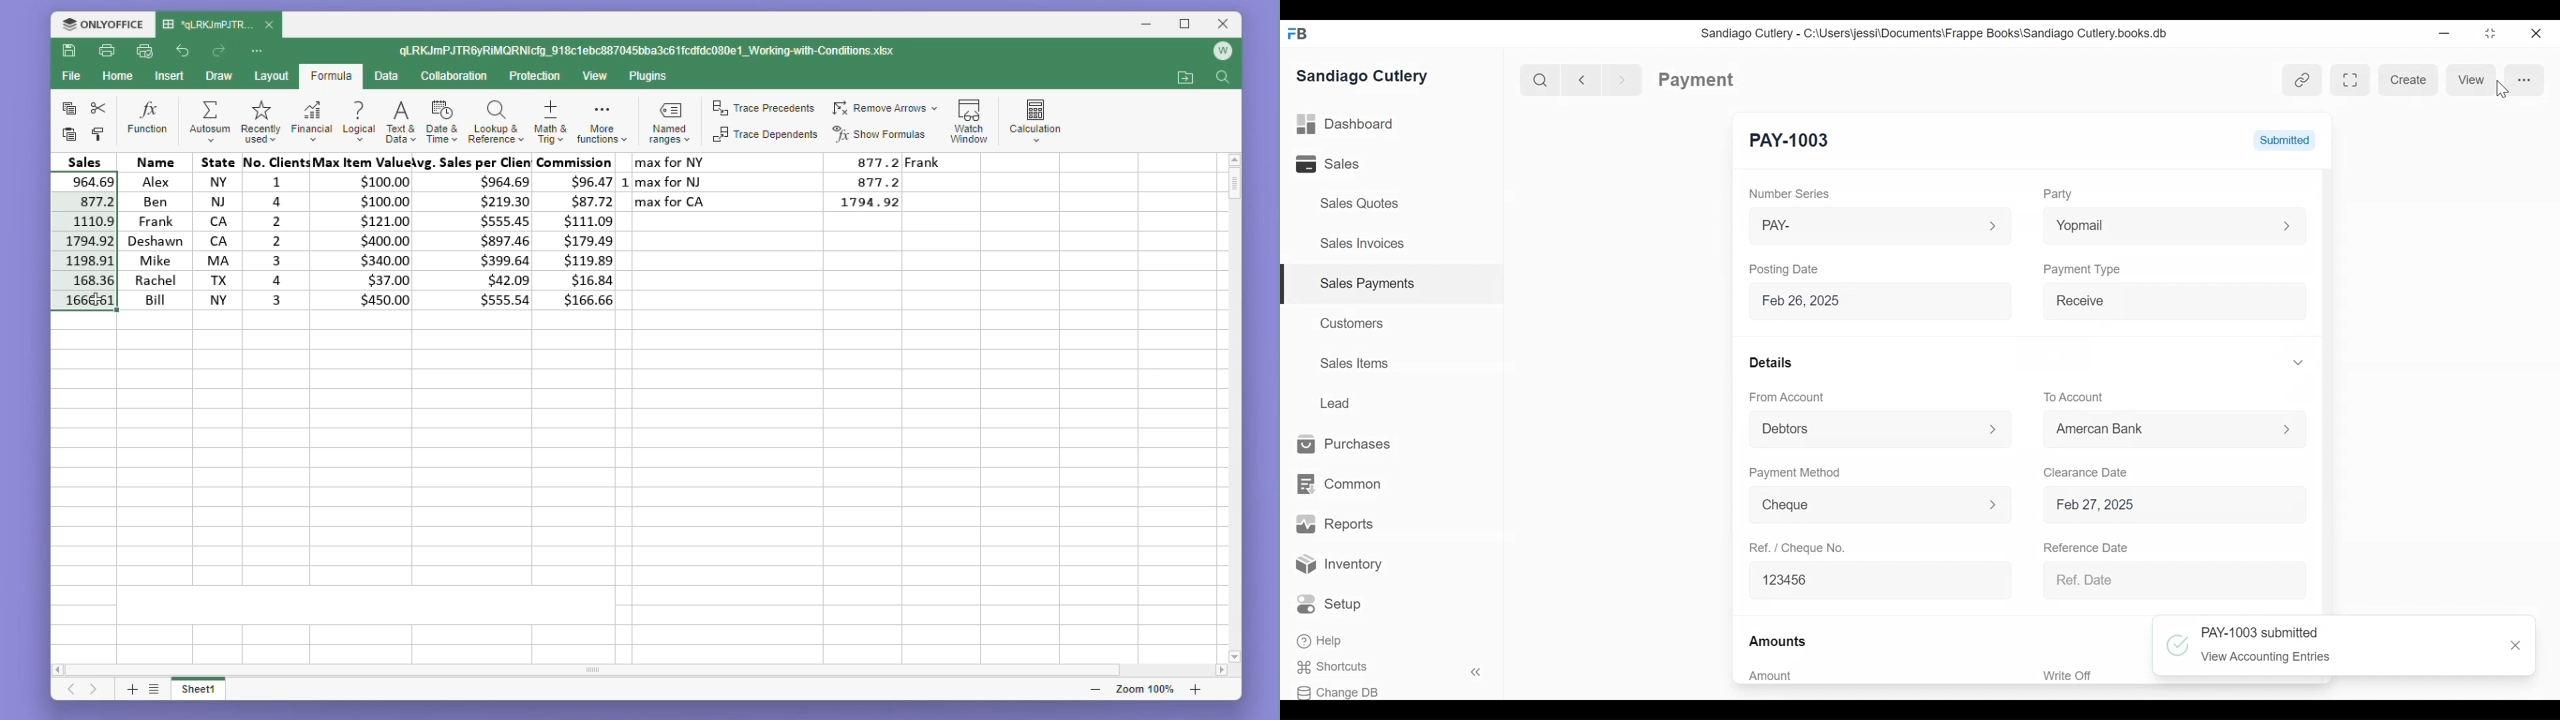  Describe the element at coordinates (1333, 605) in the screenshot. I see `Setup` at that location.